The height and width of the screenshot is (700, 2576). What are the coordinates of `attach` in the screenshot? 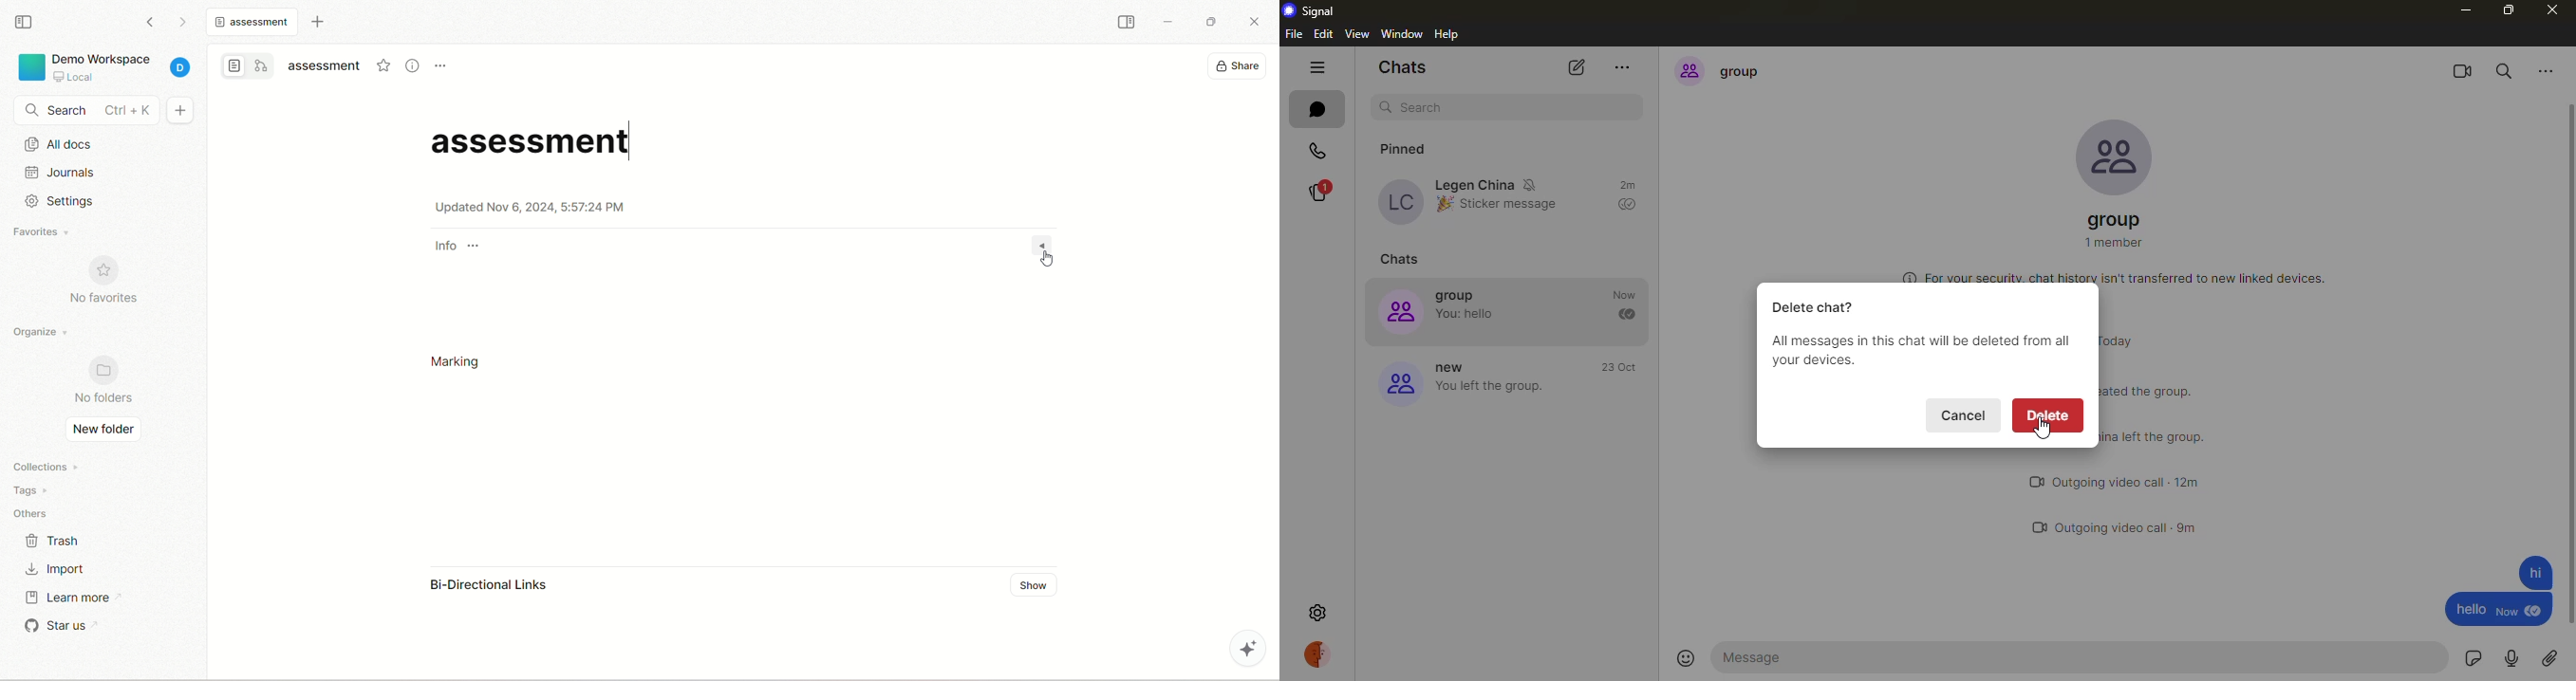 It's located at (2548, 659).